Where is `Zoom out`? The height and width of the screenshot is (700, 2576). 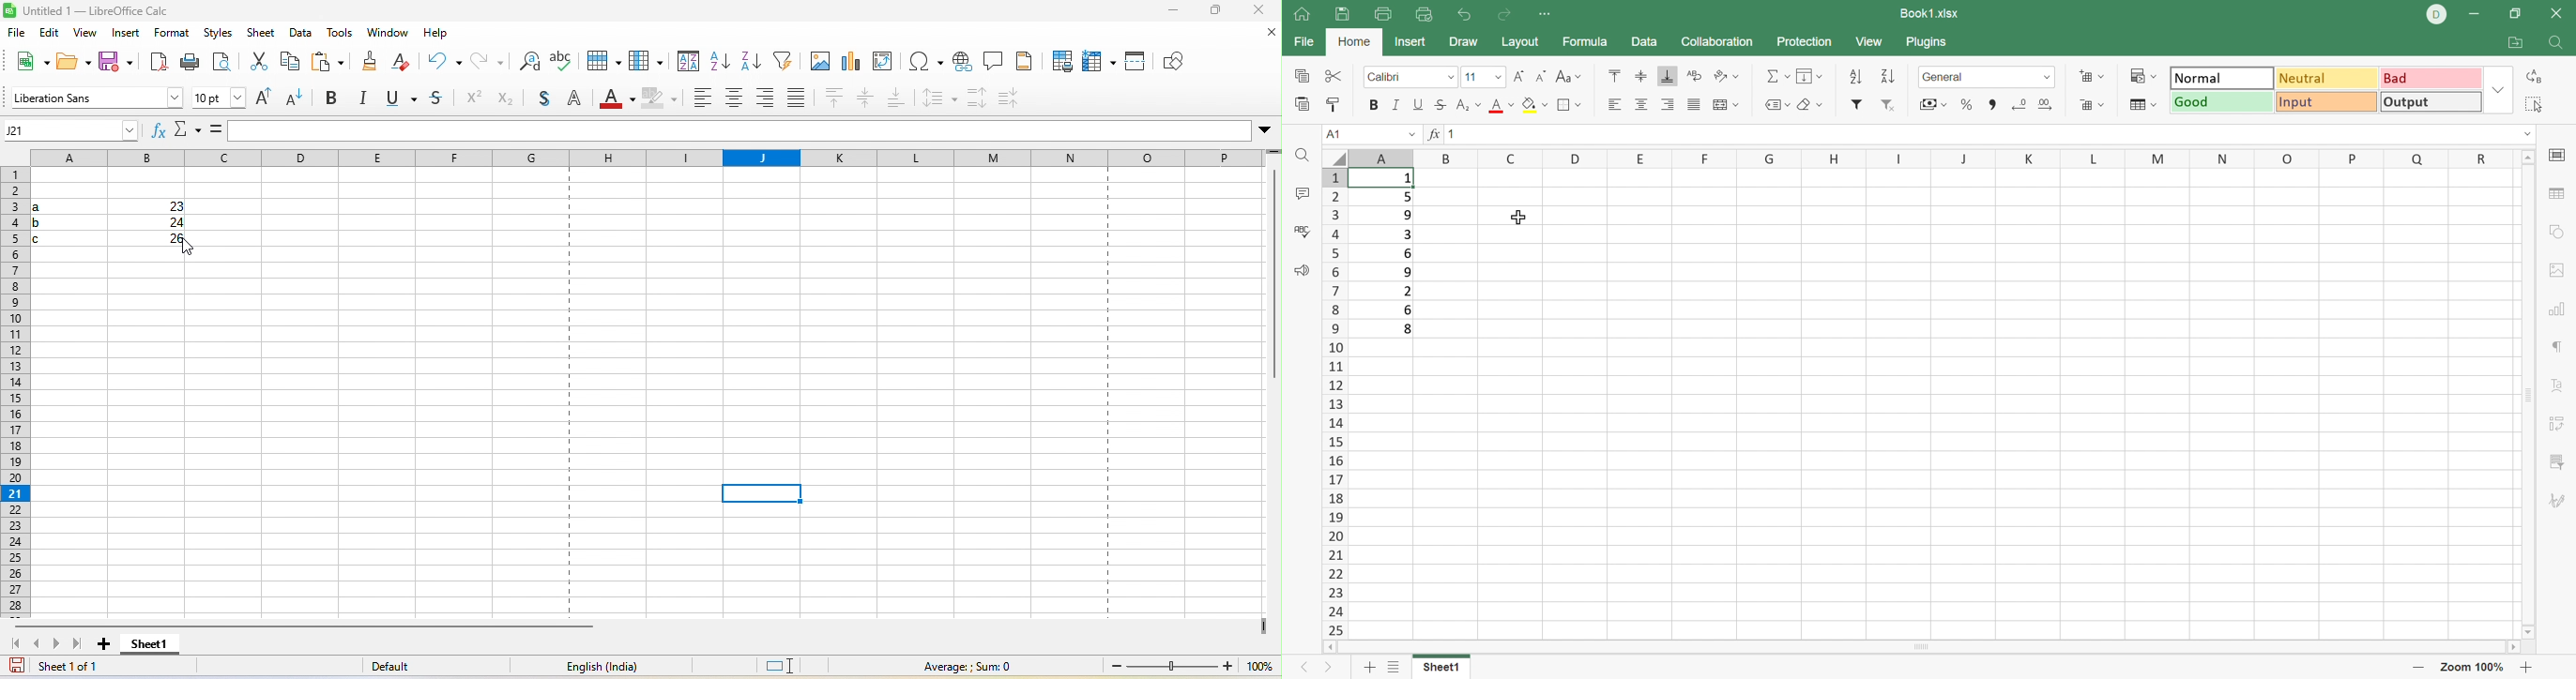
Zoom out is located at coordinates (2417, 670).